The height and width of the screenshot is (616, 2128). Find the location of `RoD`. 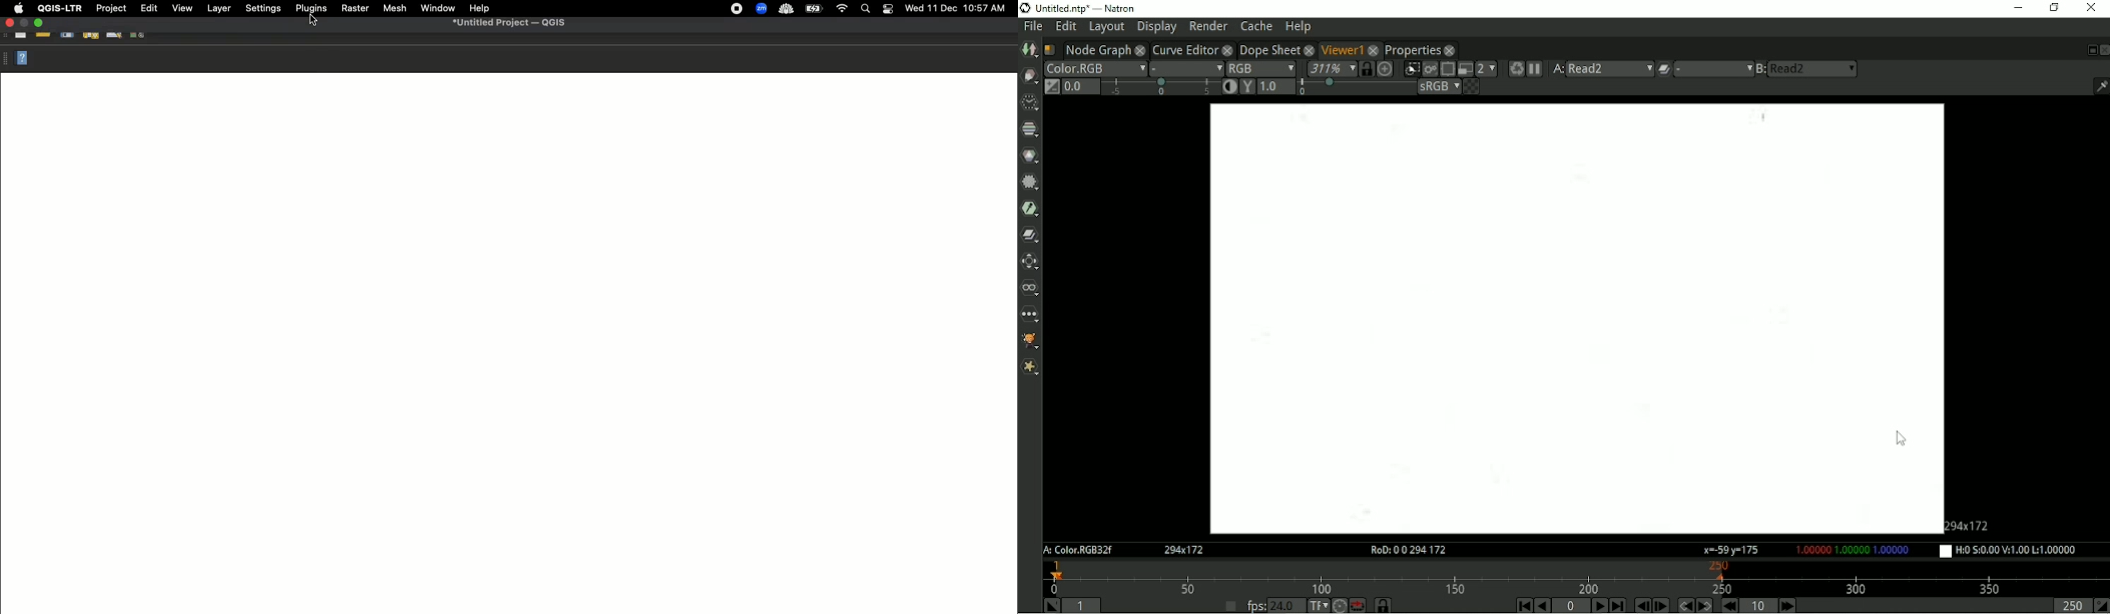

RoD is located at coordinates (1405, 550).